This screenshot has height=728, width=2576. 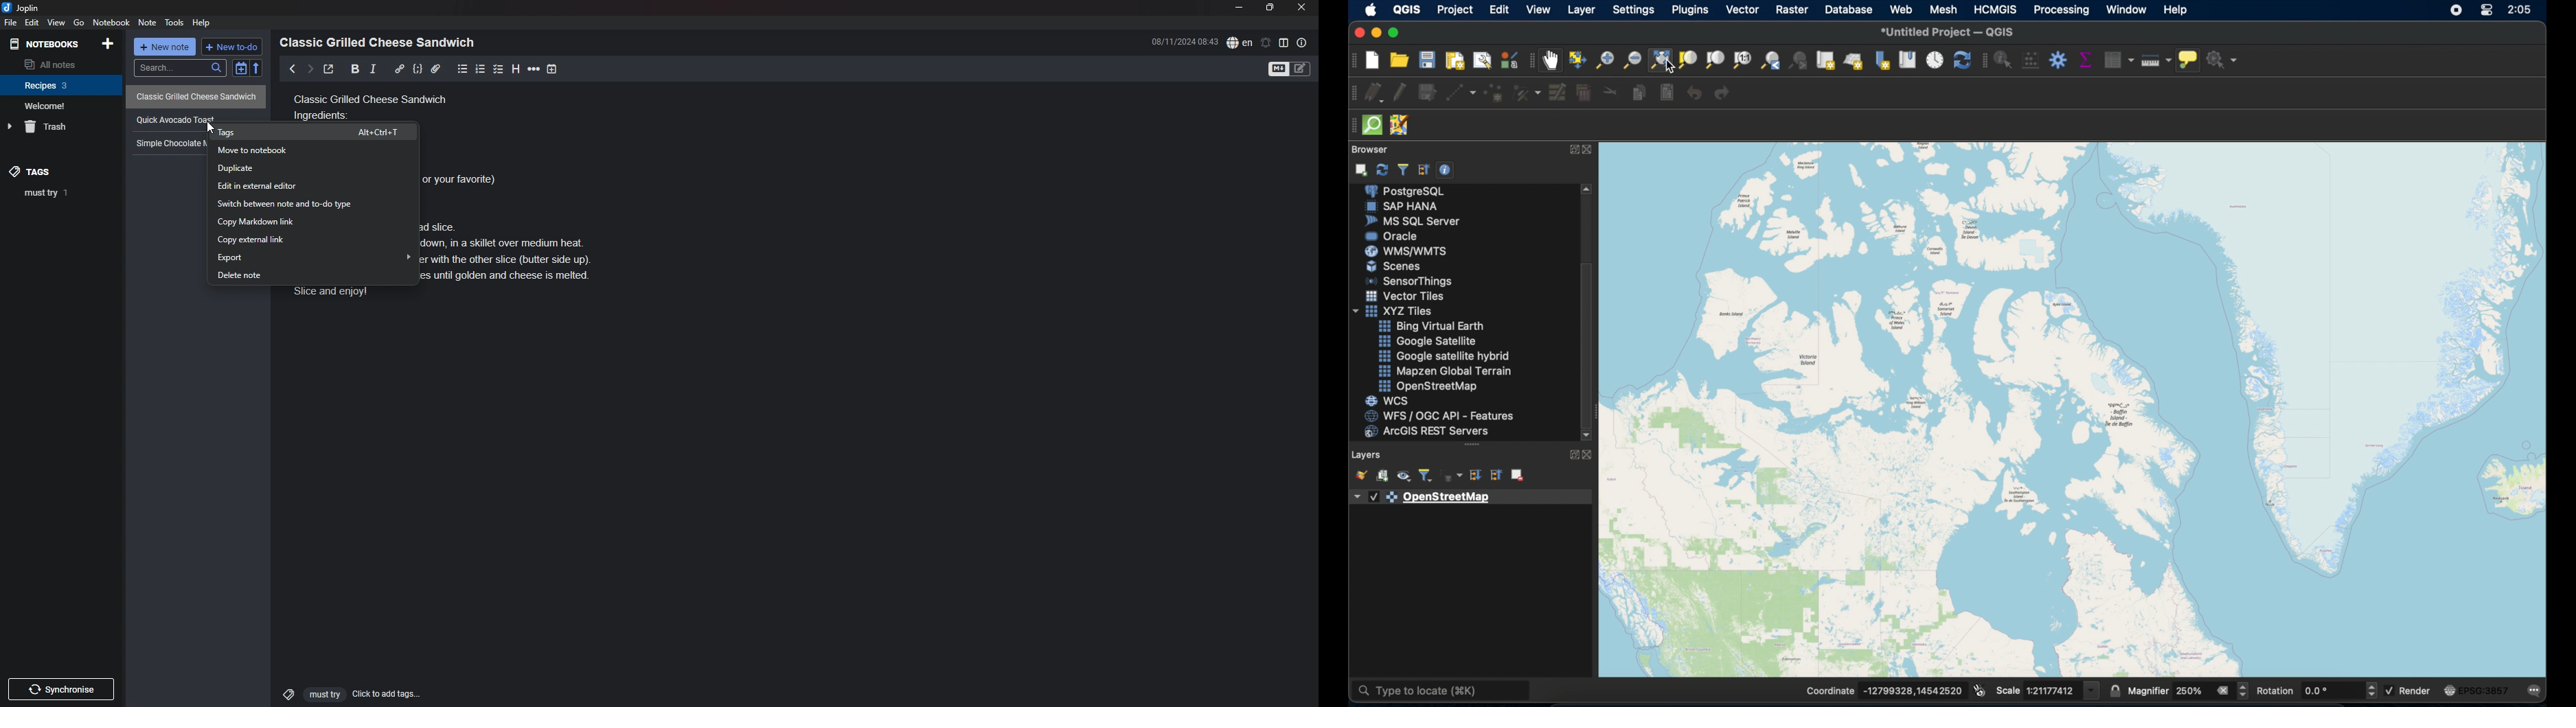 I want to click on all notes, so click(x=59, y=64).